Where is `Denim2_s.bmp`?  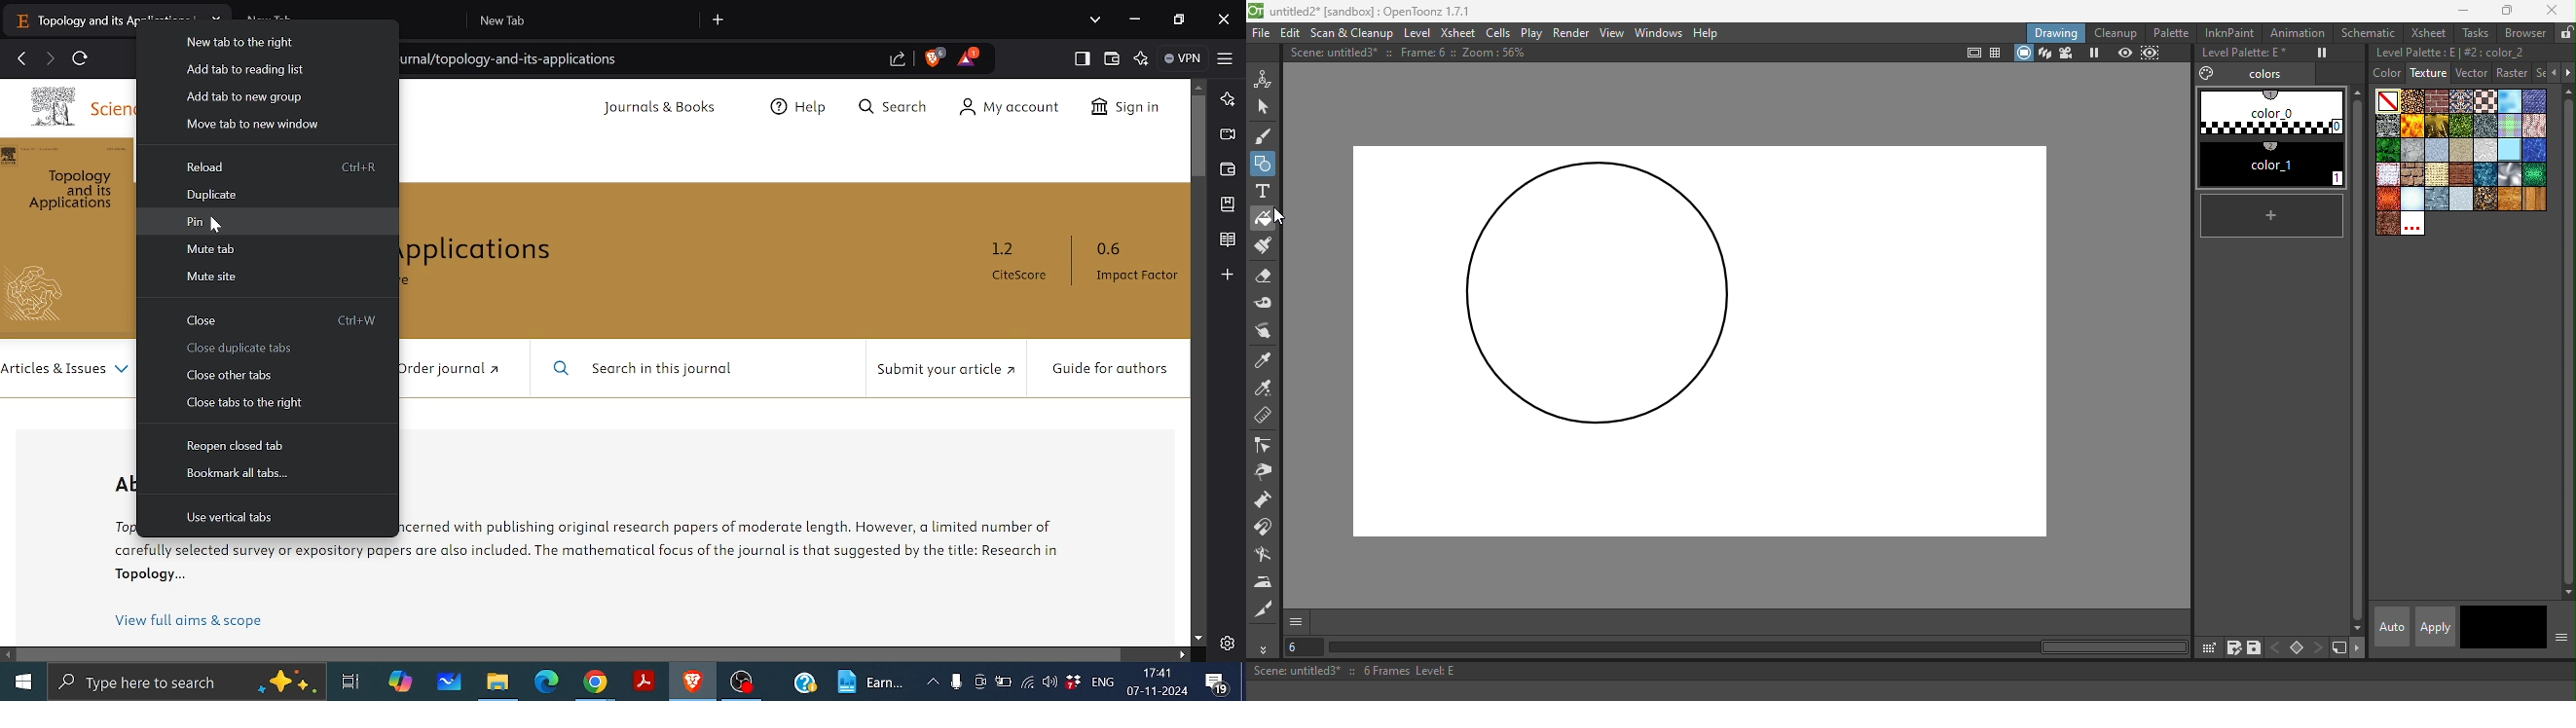 Denim2_s.bmp is located at coordinates (2535, 99).